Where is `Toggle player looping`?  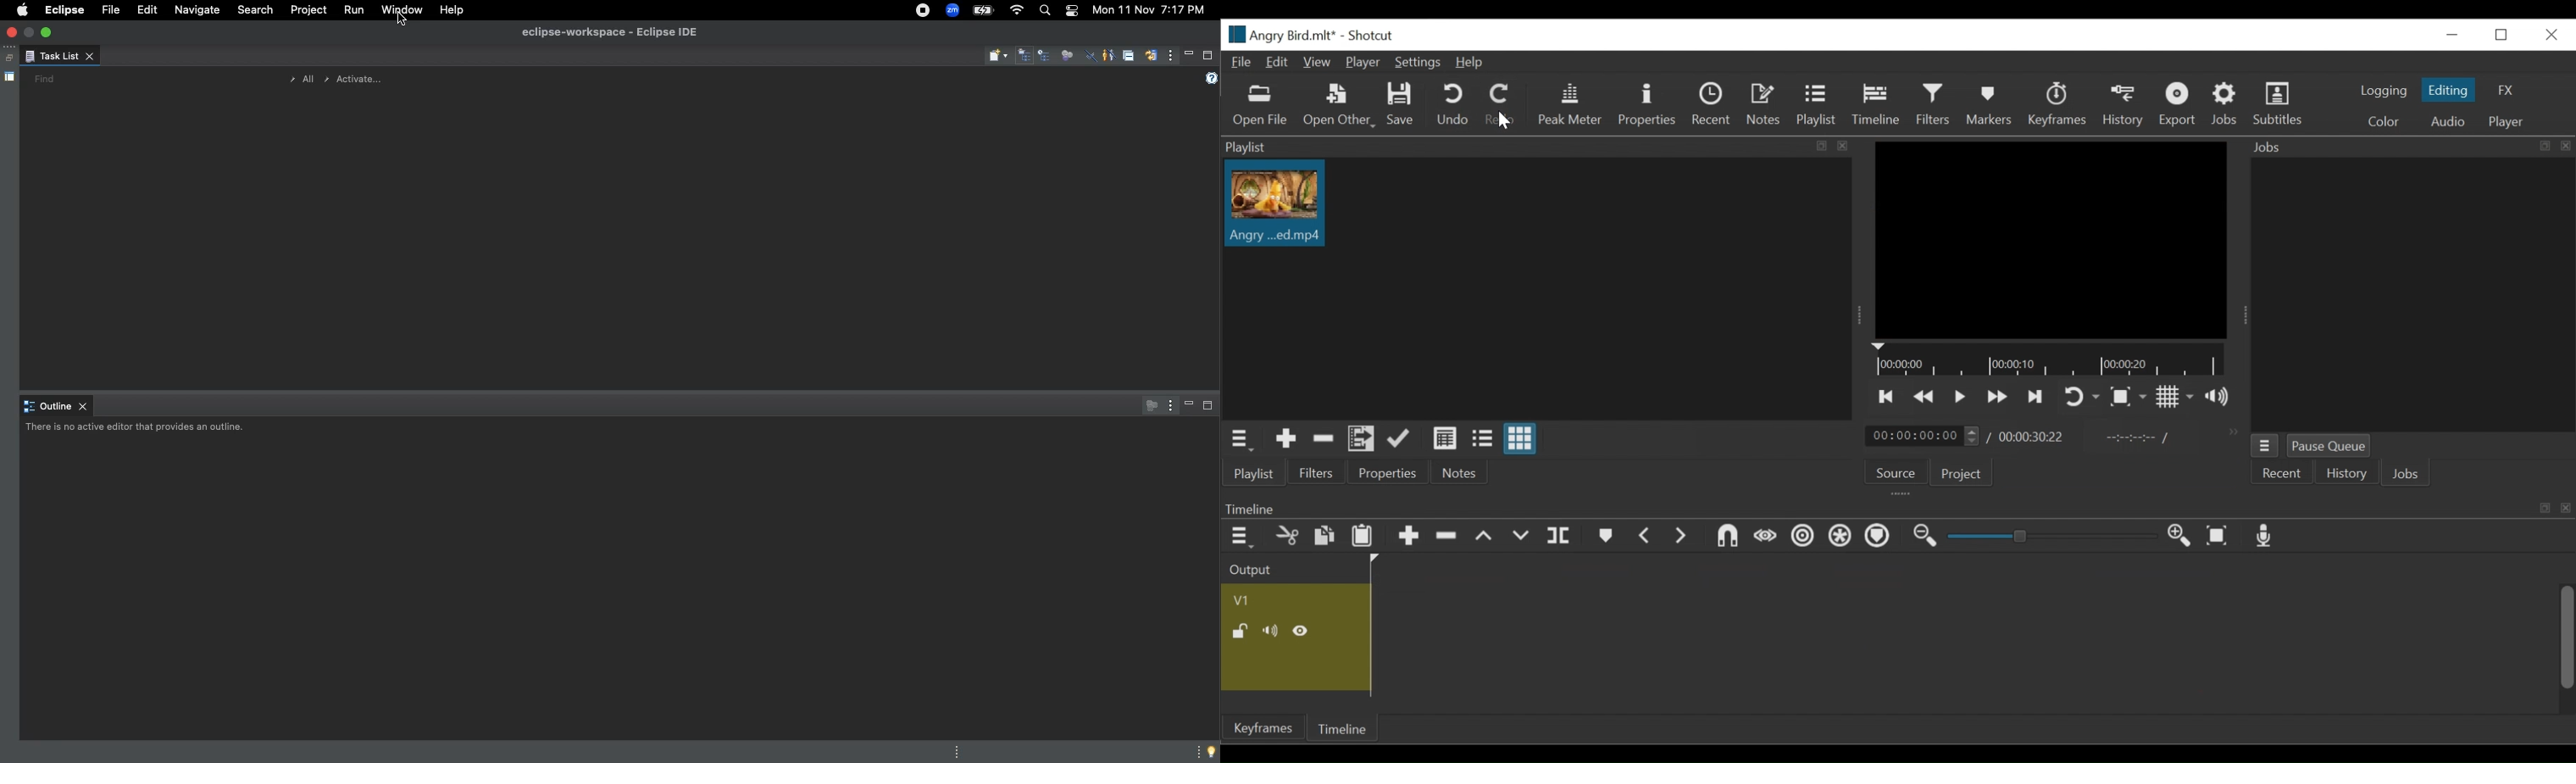
Toggle player looping is located at coordinates (2082, 398).